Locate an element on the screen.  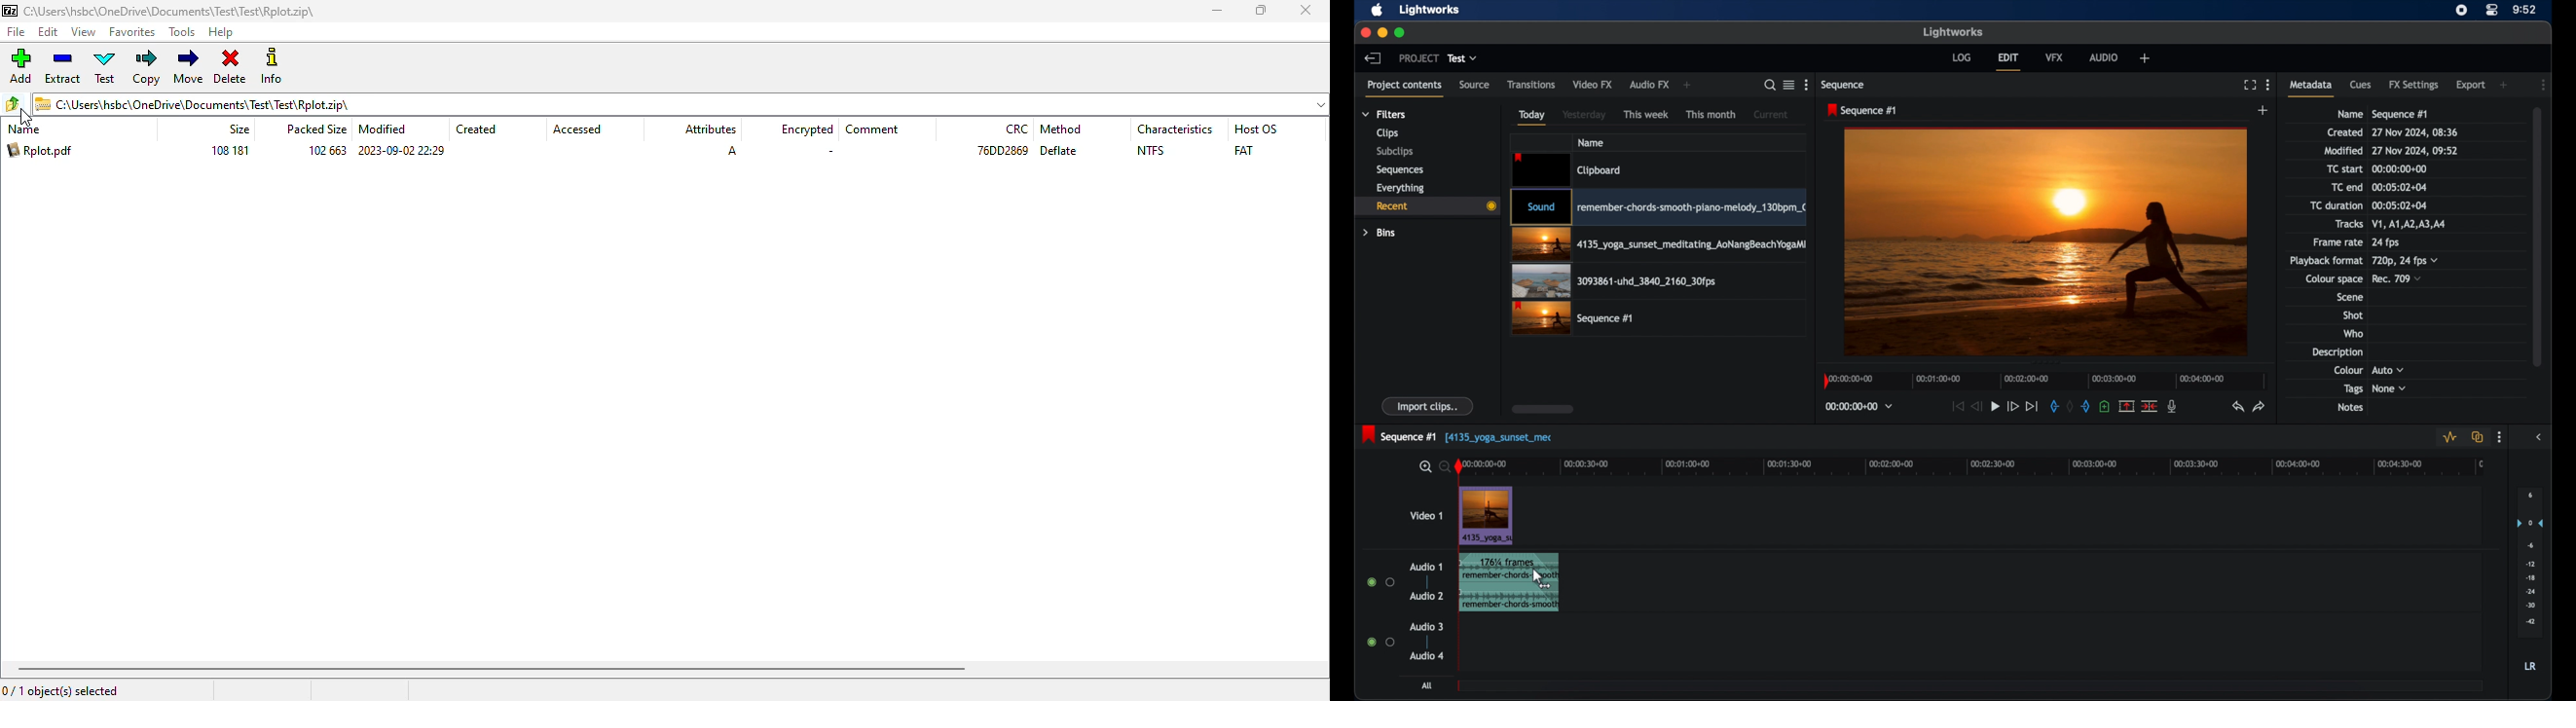
0/1 object(s) selected is located at coordinates (62, 690).